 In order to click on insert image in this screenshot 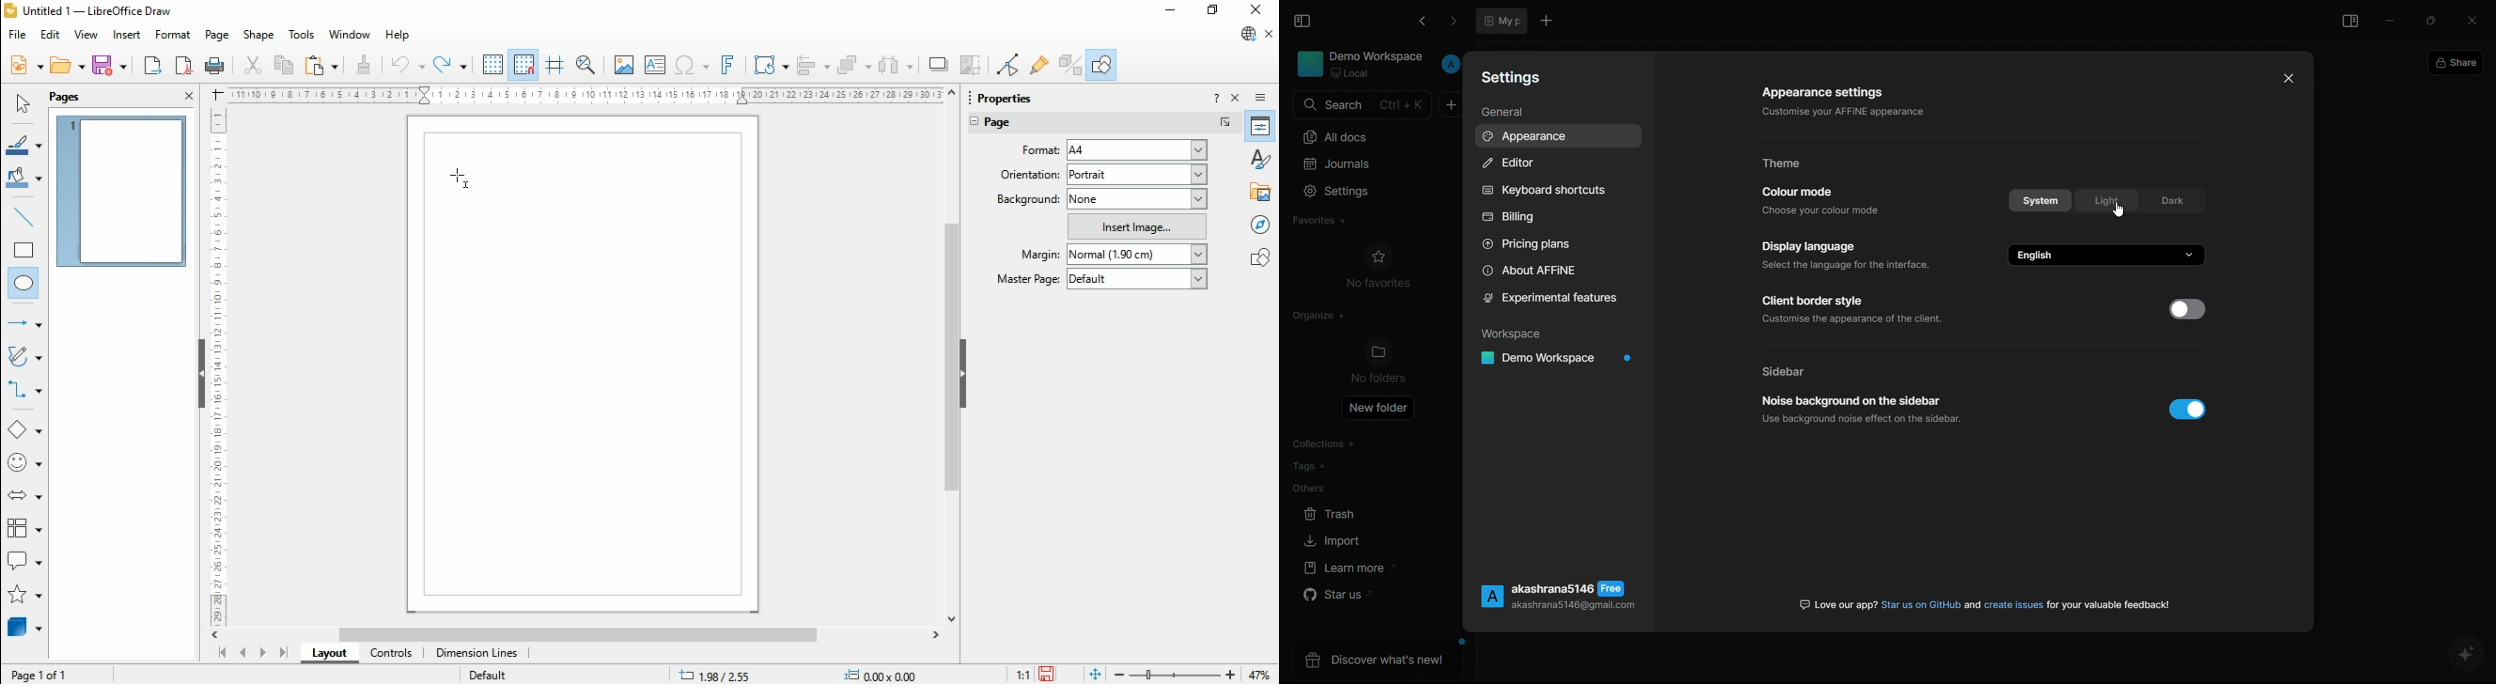, I will do `click(1138, 226)`.